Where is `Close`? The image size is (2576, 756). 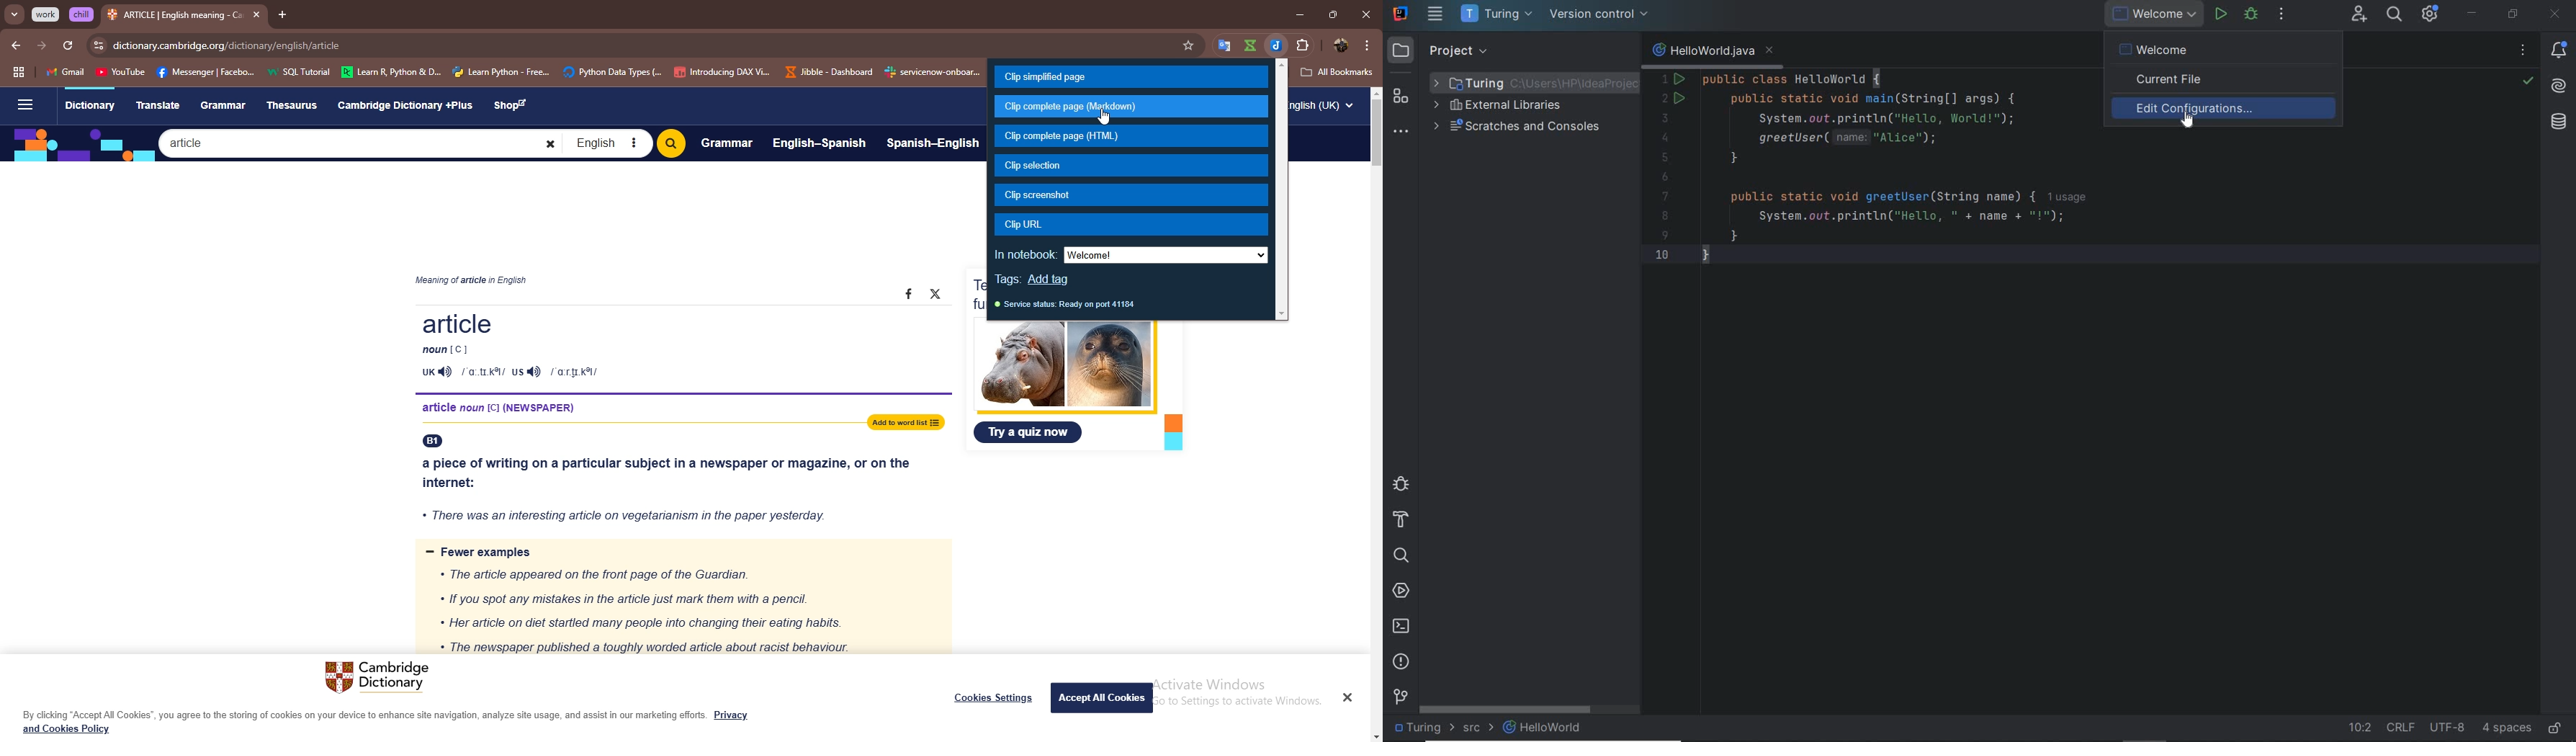 Close is located at coordinates (1347, 697).